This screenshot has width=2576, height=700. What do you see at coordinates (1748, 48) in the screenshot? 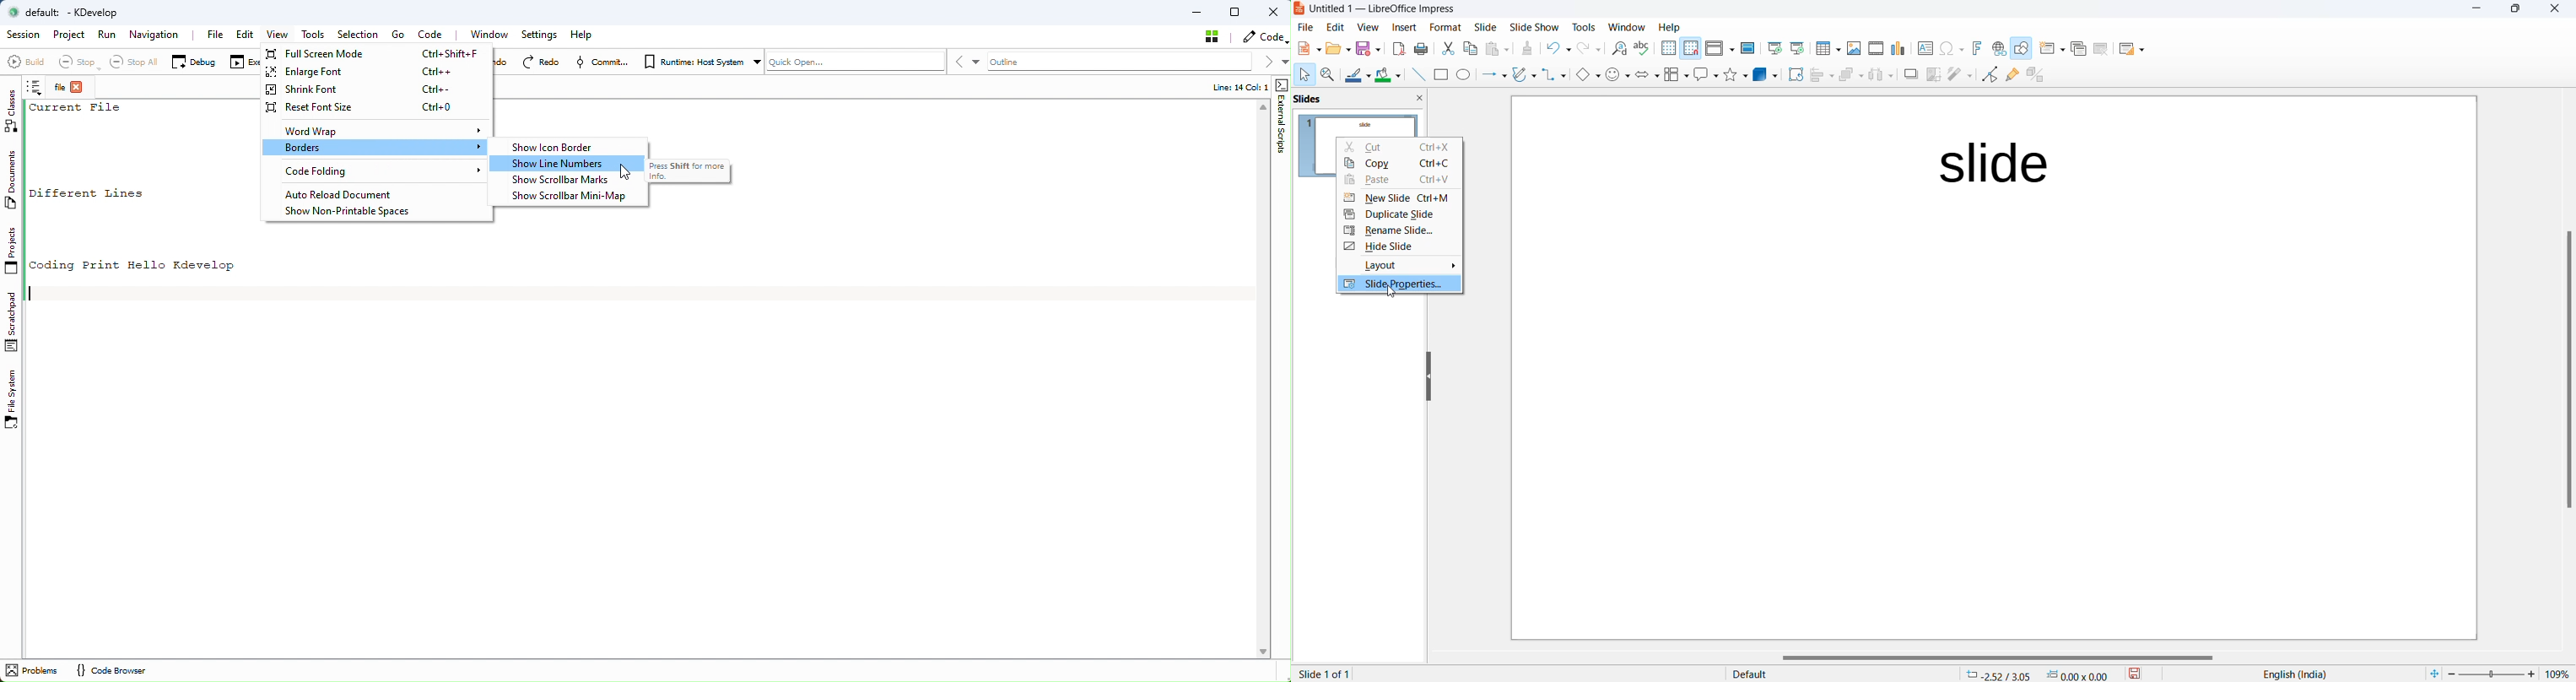
I see `master slide` at bounding box center [1748, 48].